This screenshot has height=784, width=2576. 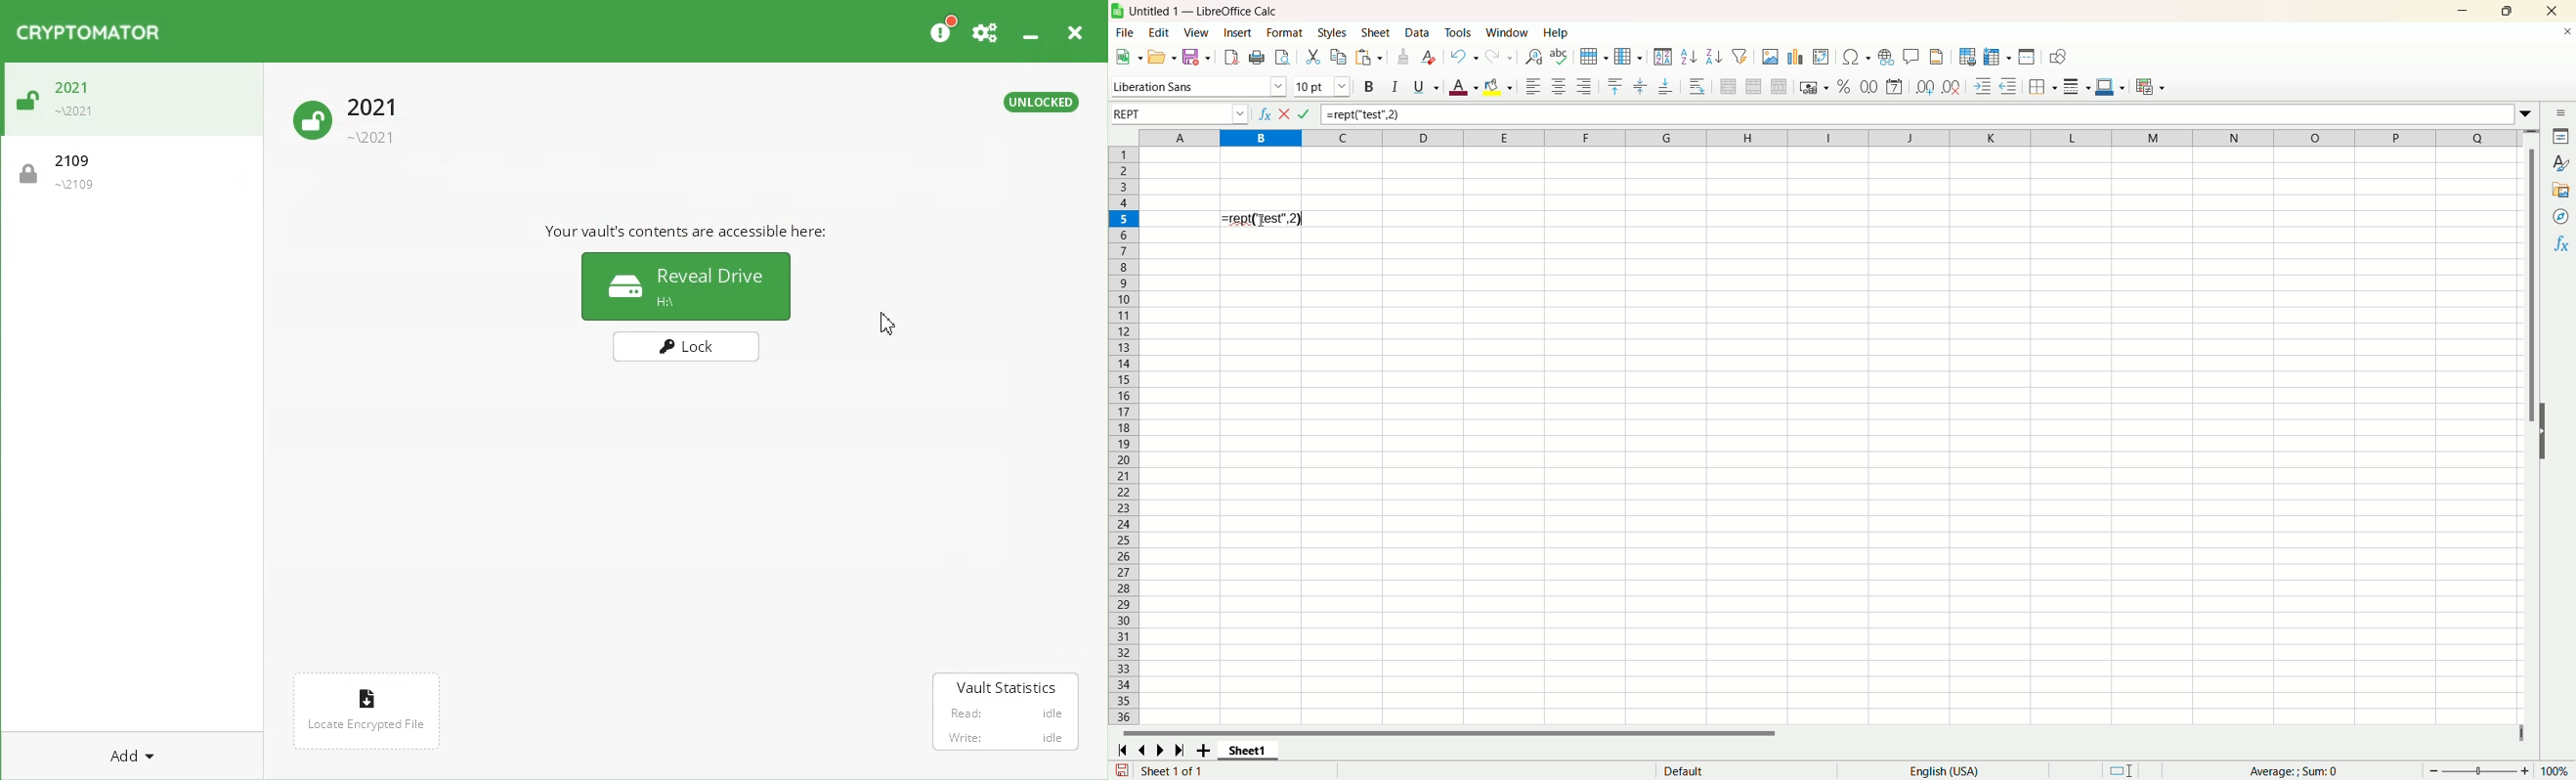 I want to click on edit, so click(x=1158, y=31).